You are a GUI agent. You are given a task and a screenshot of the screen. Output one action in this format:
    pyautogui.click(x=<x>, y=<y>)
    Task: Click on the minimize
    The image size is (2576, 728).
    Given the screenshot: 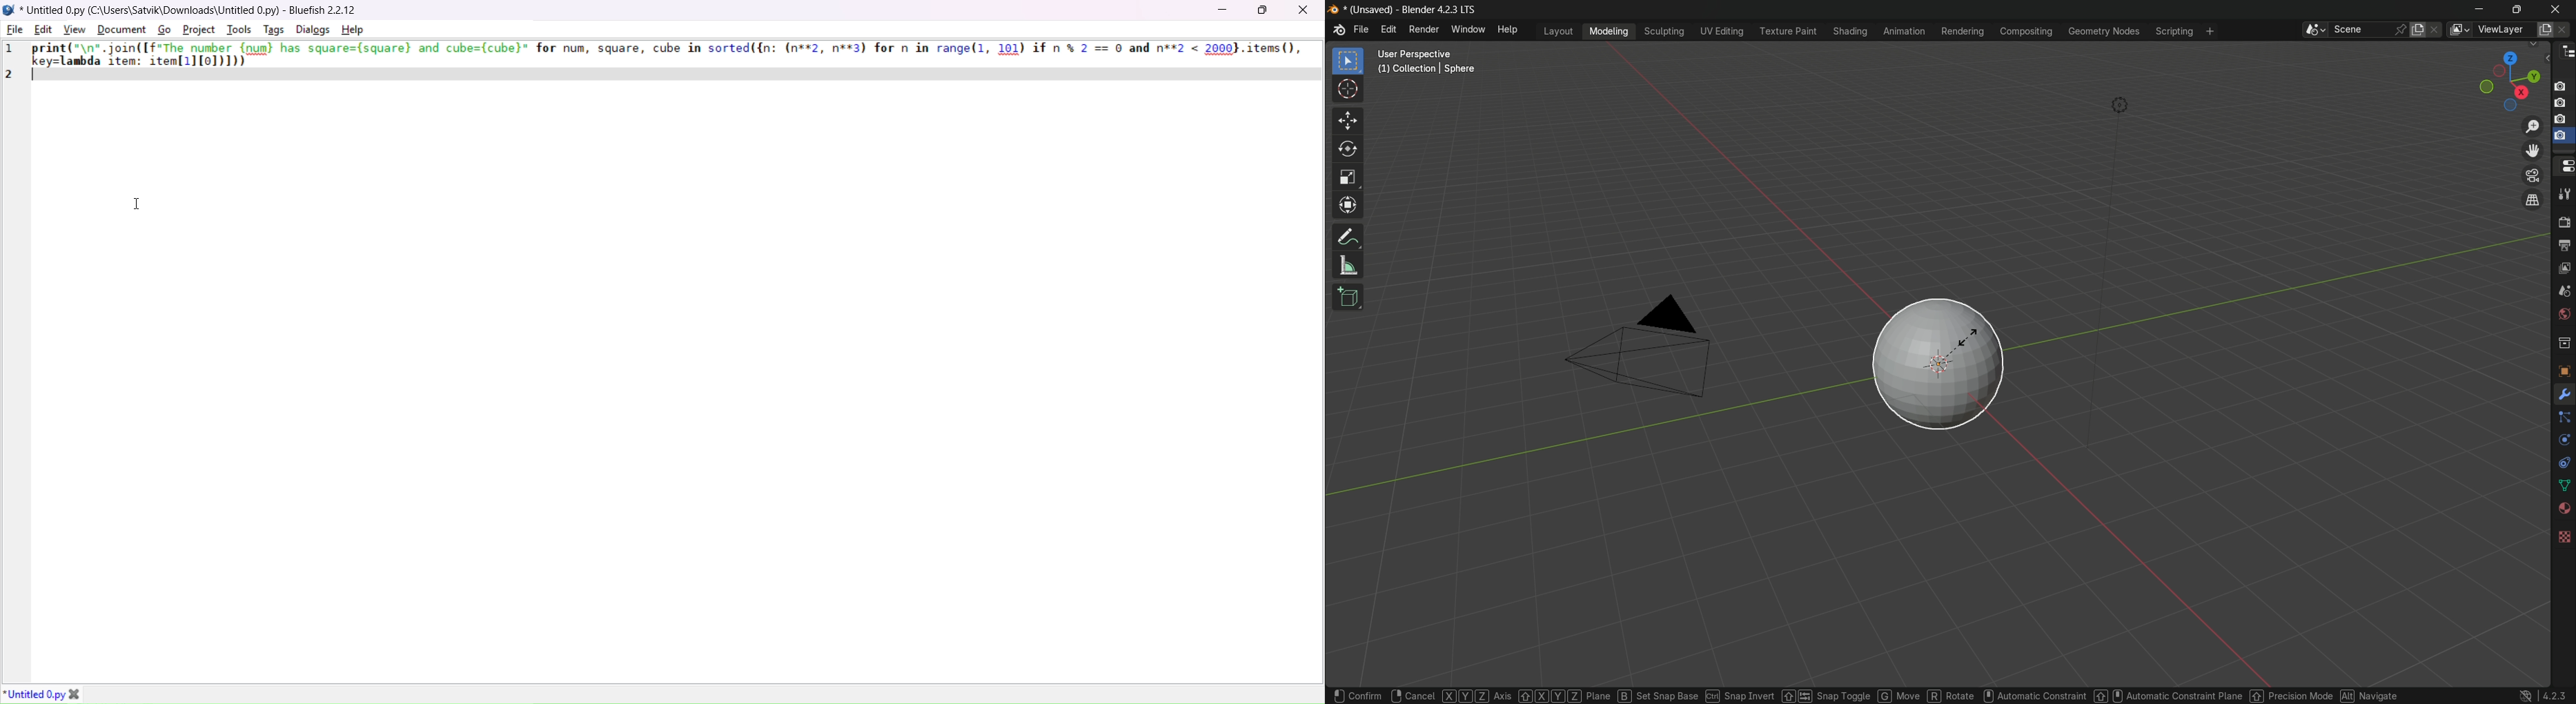 What is the action you would take?
    pyautogui.click(x=1222, y=9)
    